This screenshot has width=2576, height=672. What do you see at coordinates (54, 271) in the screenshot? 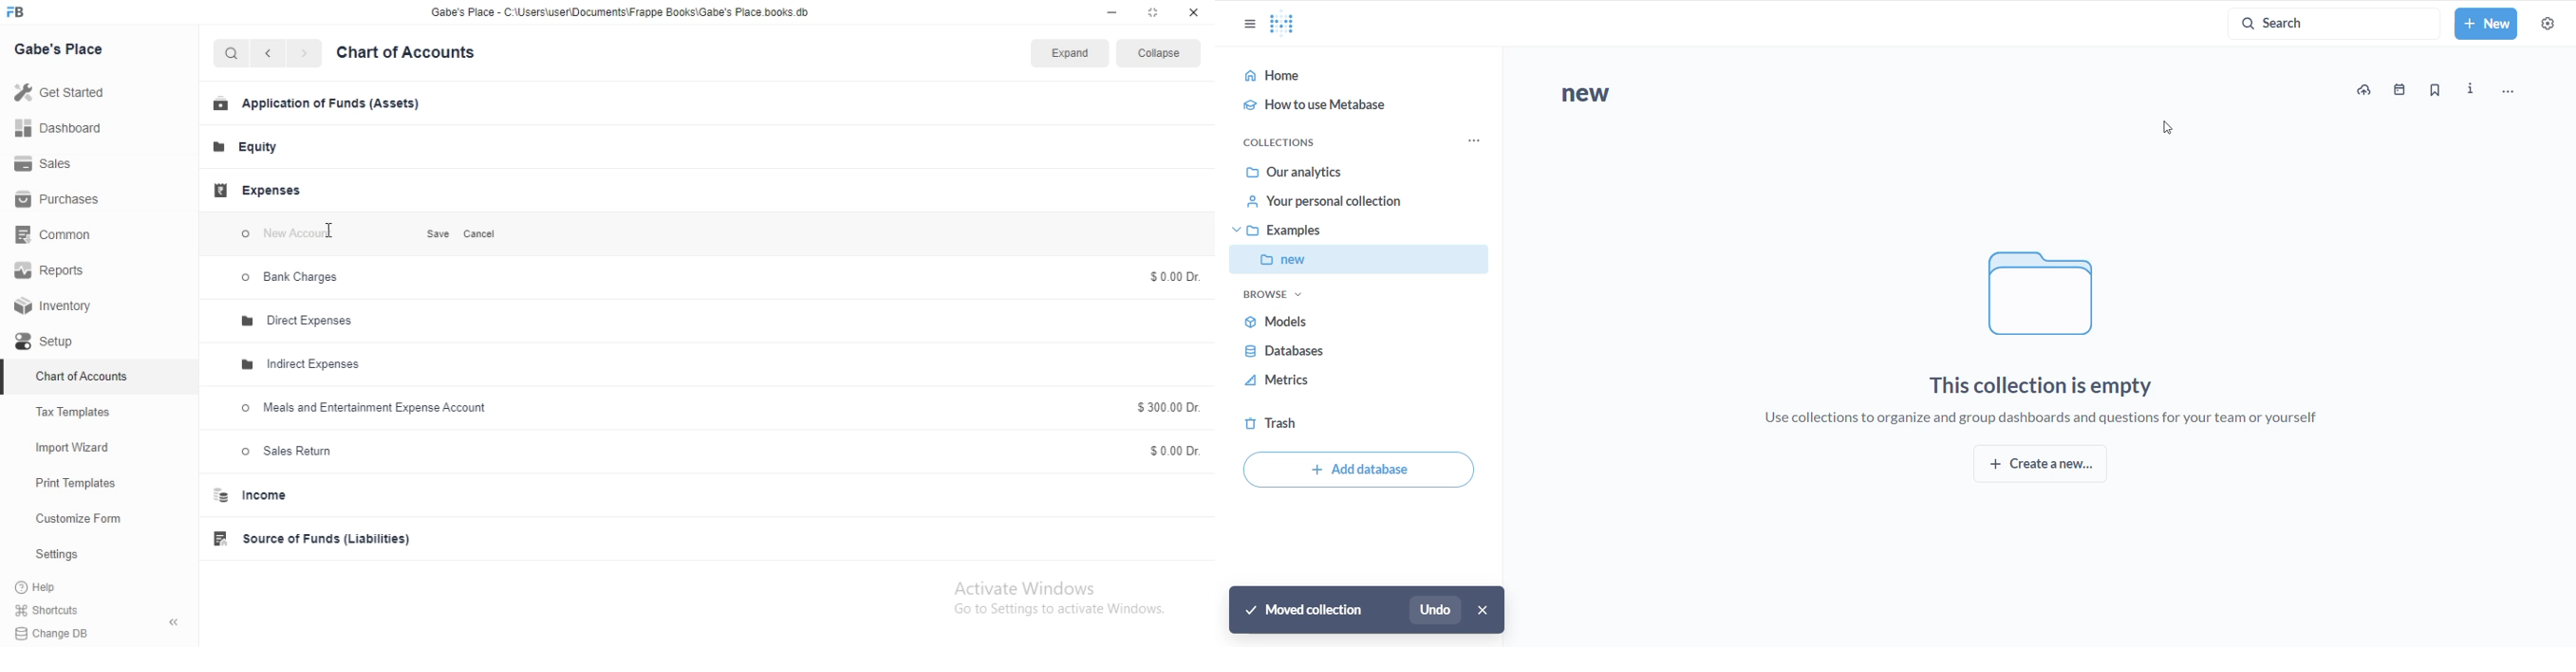
I see `Reports` at bounding box center [54, 271].